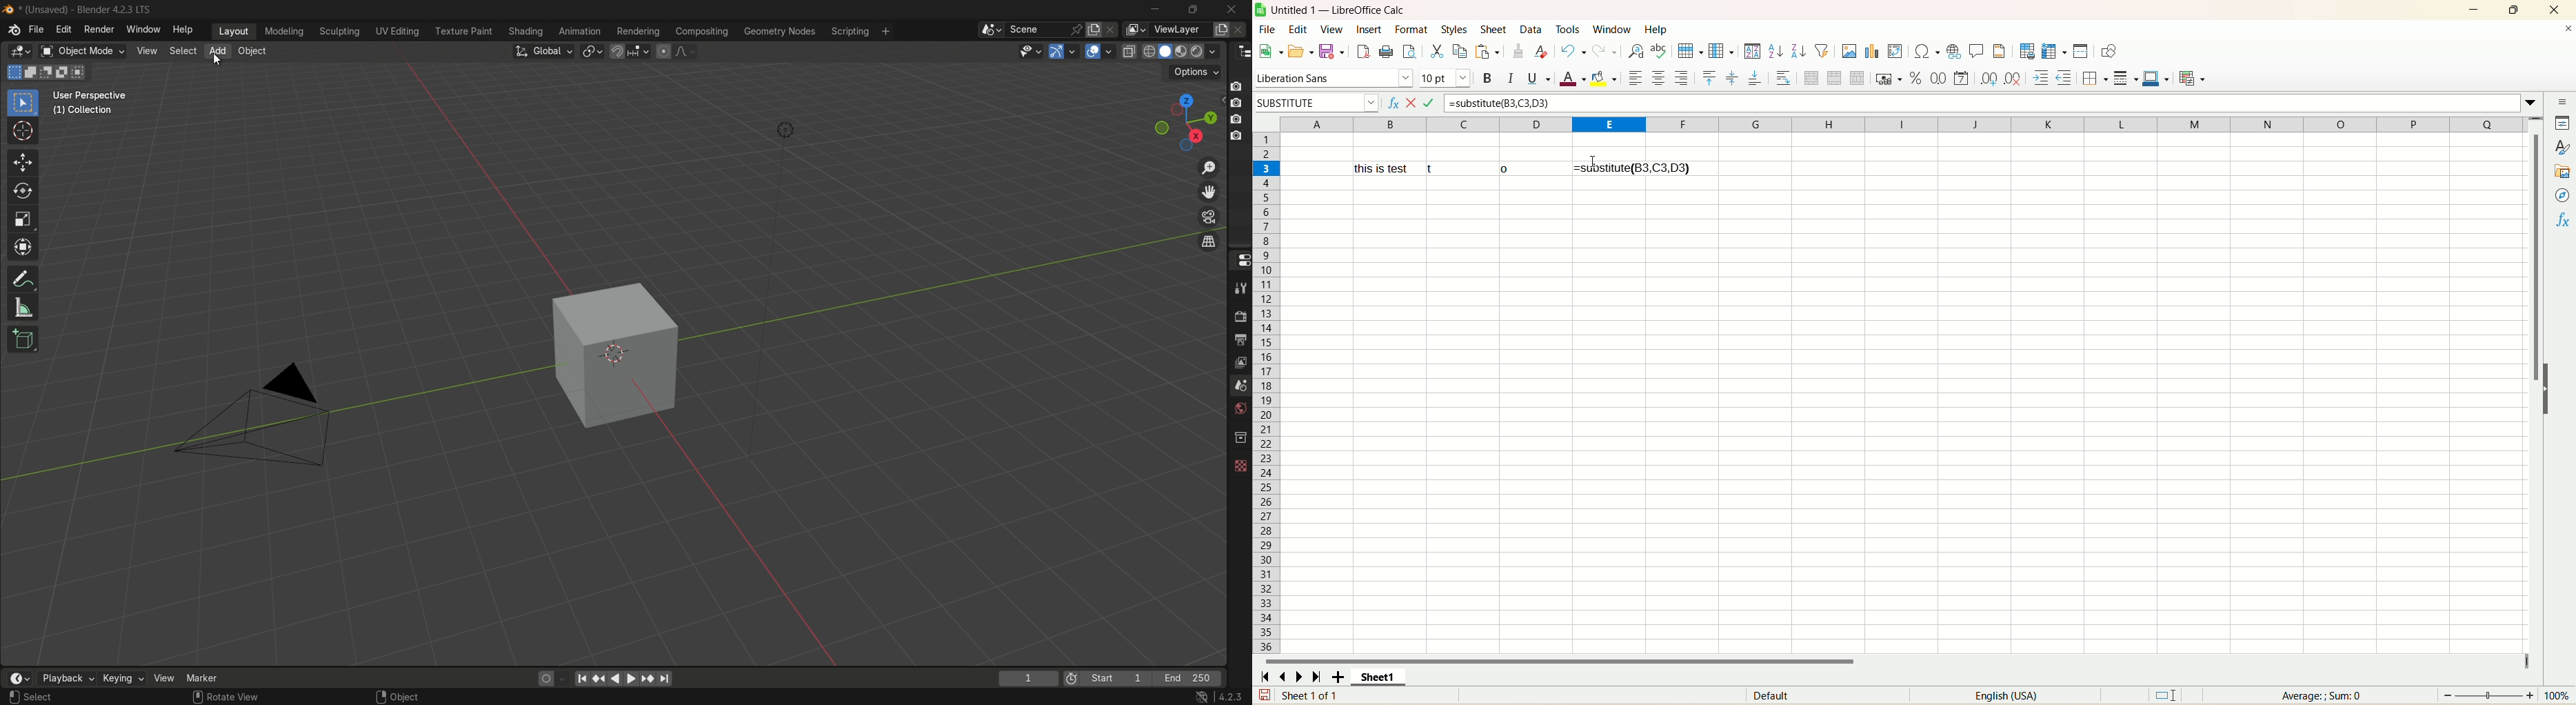  Describe the element at coordinates (1895, 658) in the screenshot. I see `horizontal scroll bar` at that location.